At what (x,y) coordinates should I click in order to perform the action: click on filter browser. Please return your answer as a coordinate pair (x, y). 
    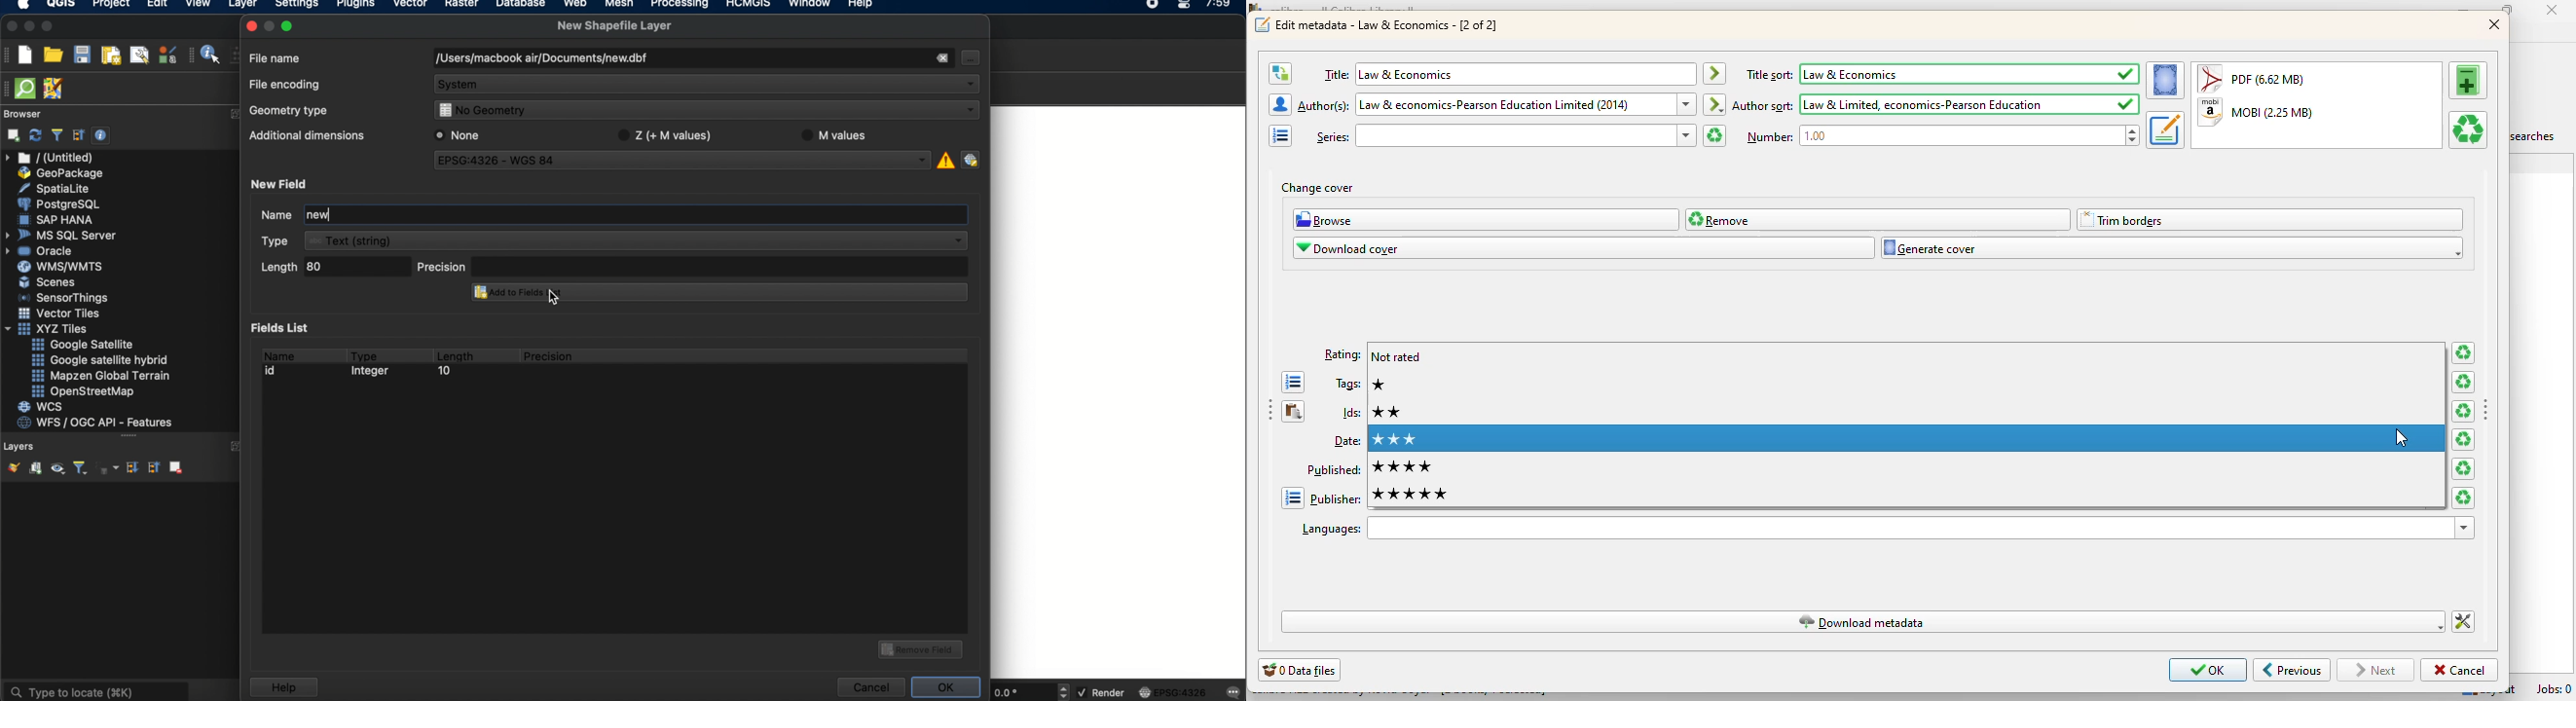
    Looking at the image, I should click on (56, 135).